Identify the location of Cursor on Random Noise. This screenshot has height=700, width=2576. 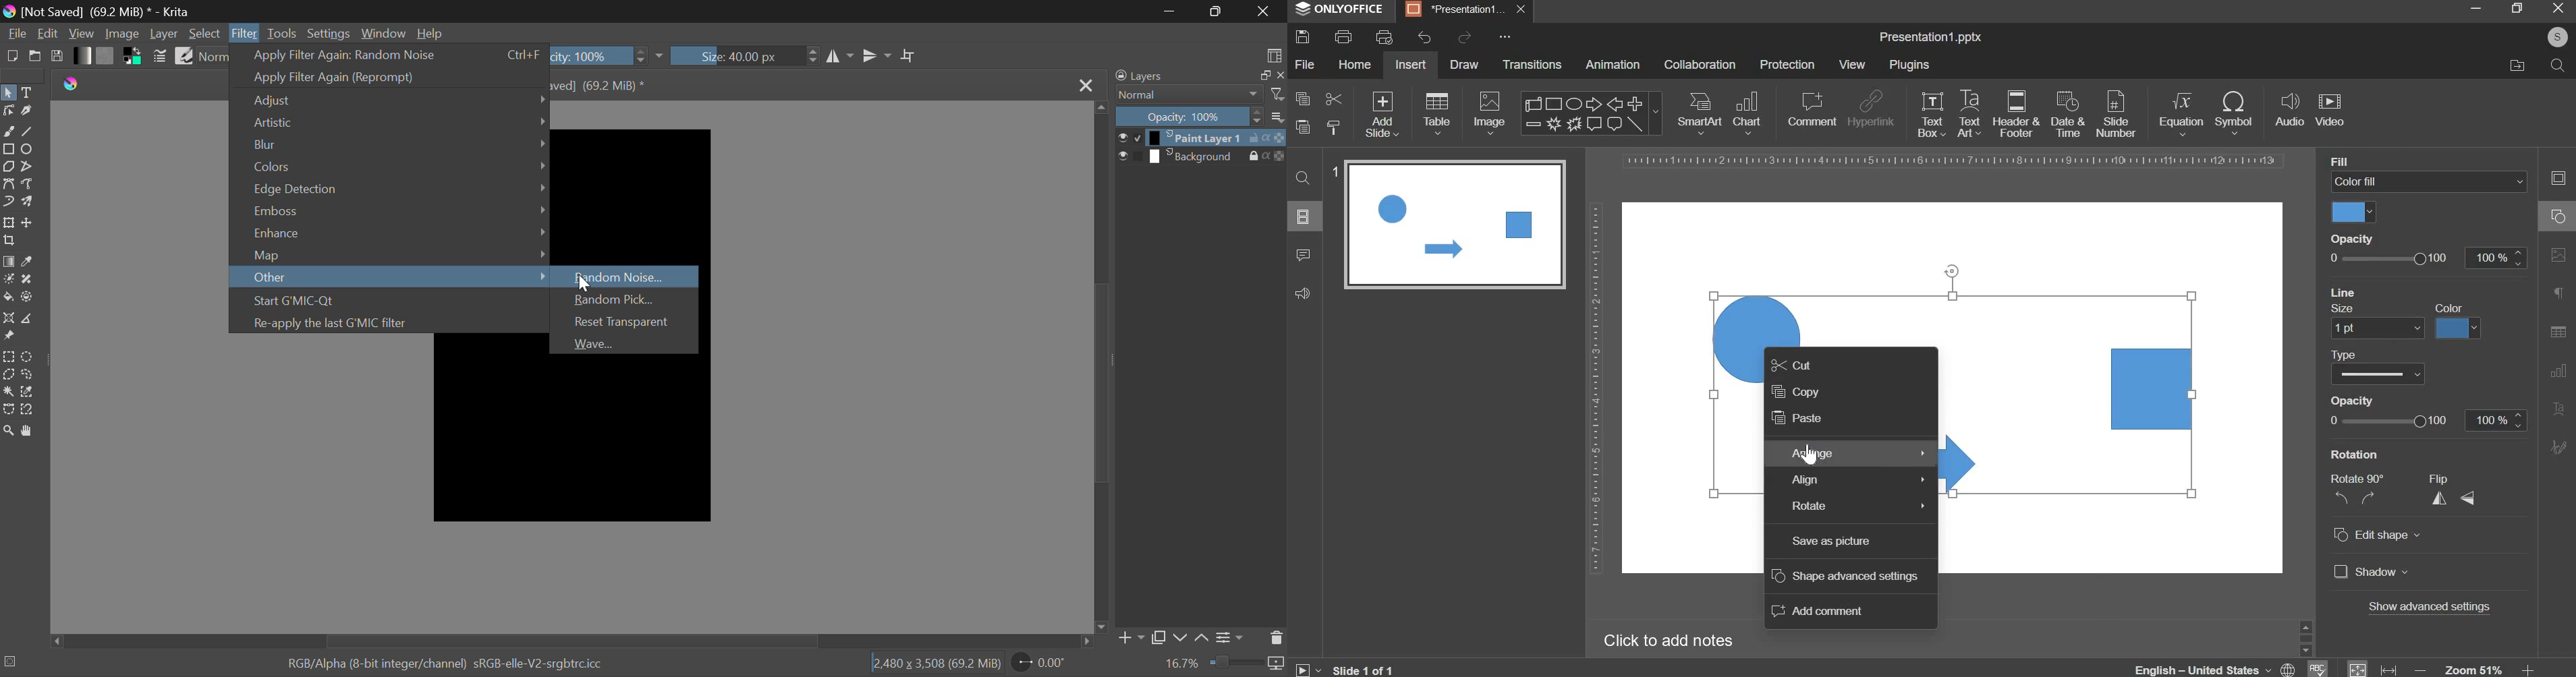
(580, 279).